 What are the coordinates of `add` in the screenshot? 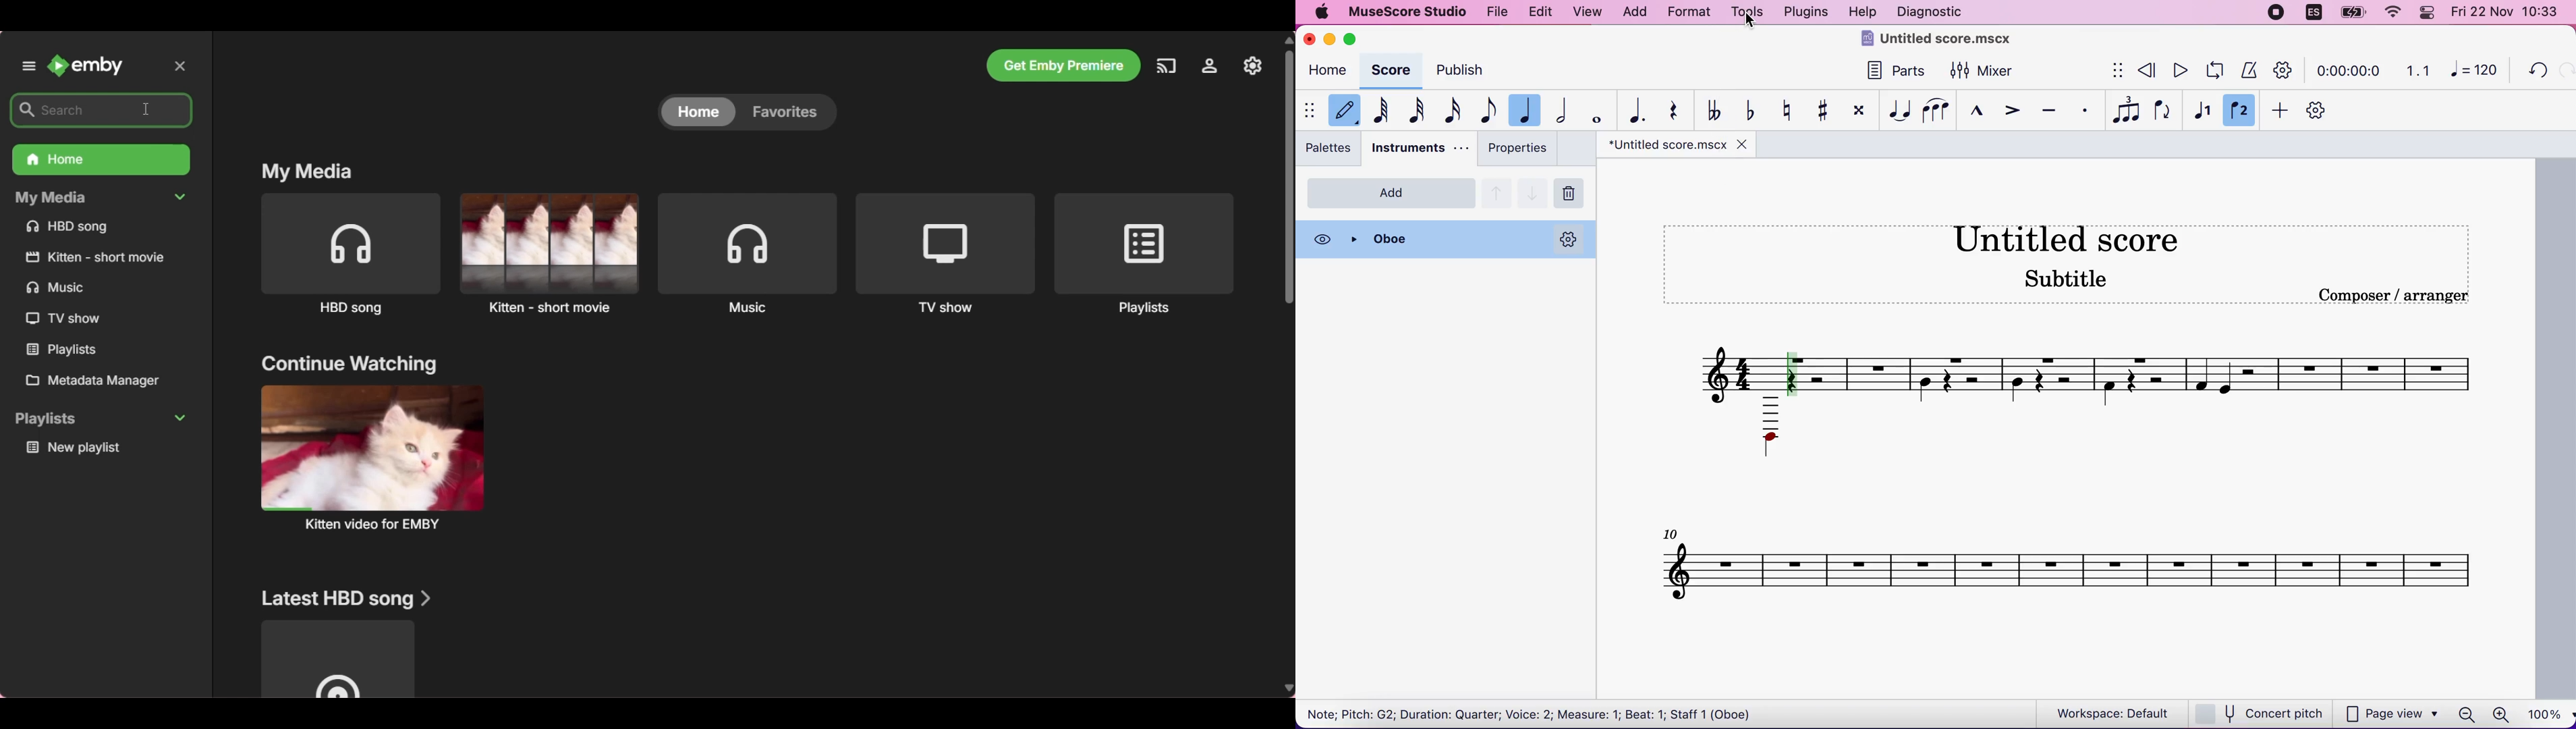 It's located at (1639, 13).